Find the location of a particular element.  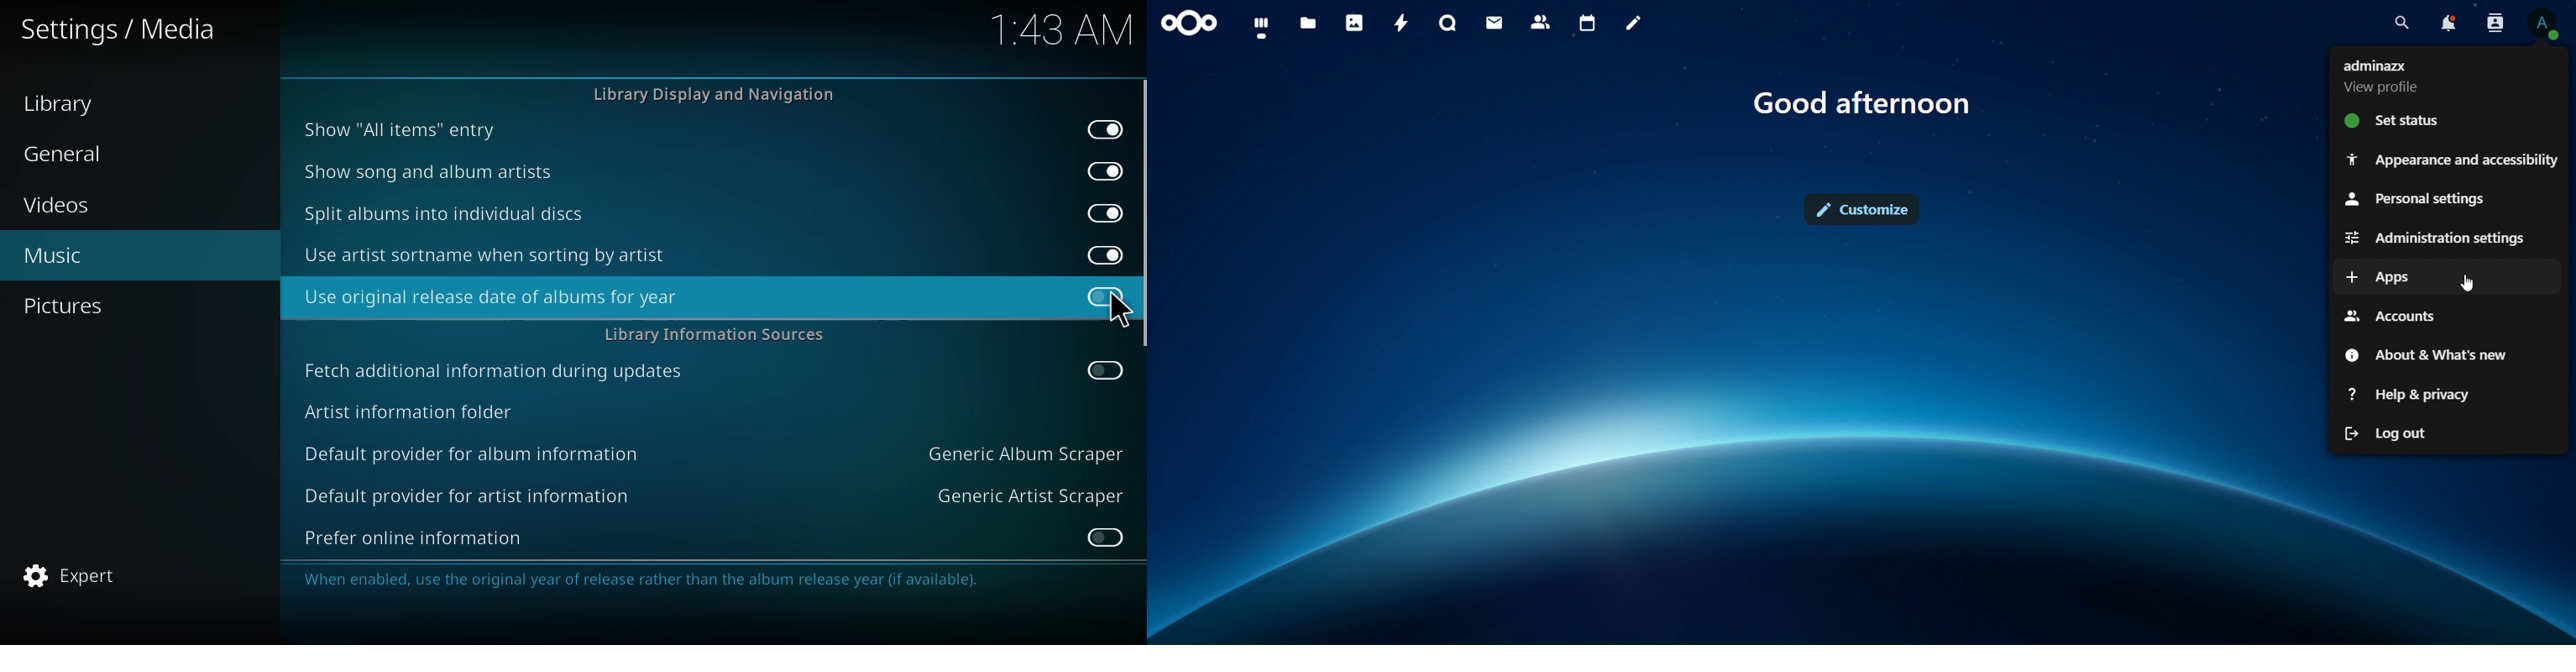

use original release date of album is located at coordinates (490, 296).